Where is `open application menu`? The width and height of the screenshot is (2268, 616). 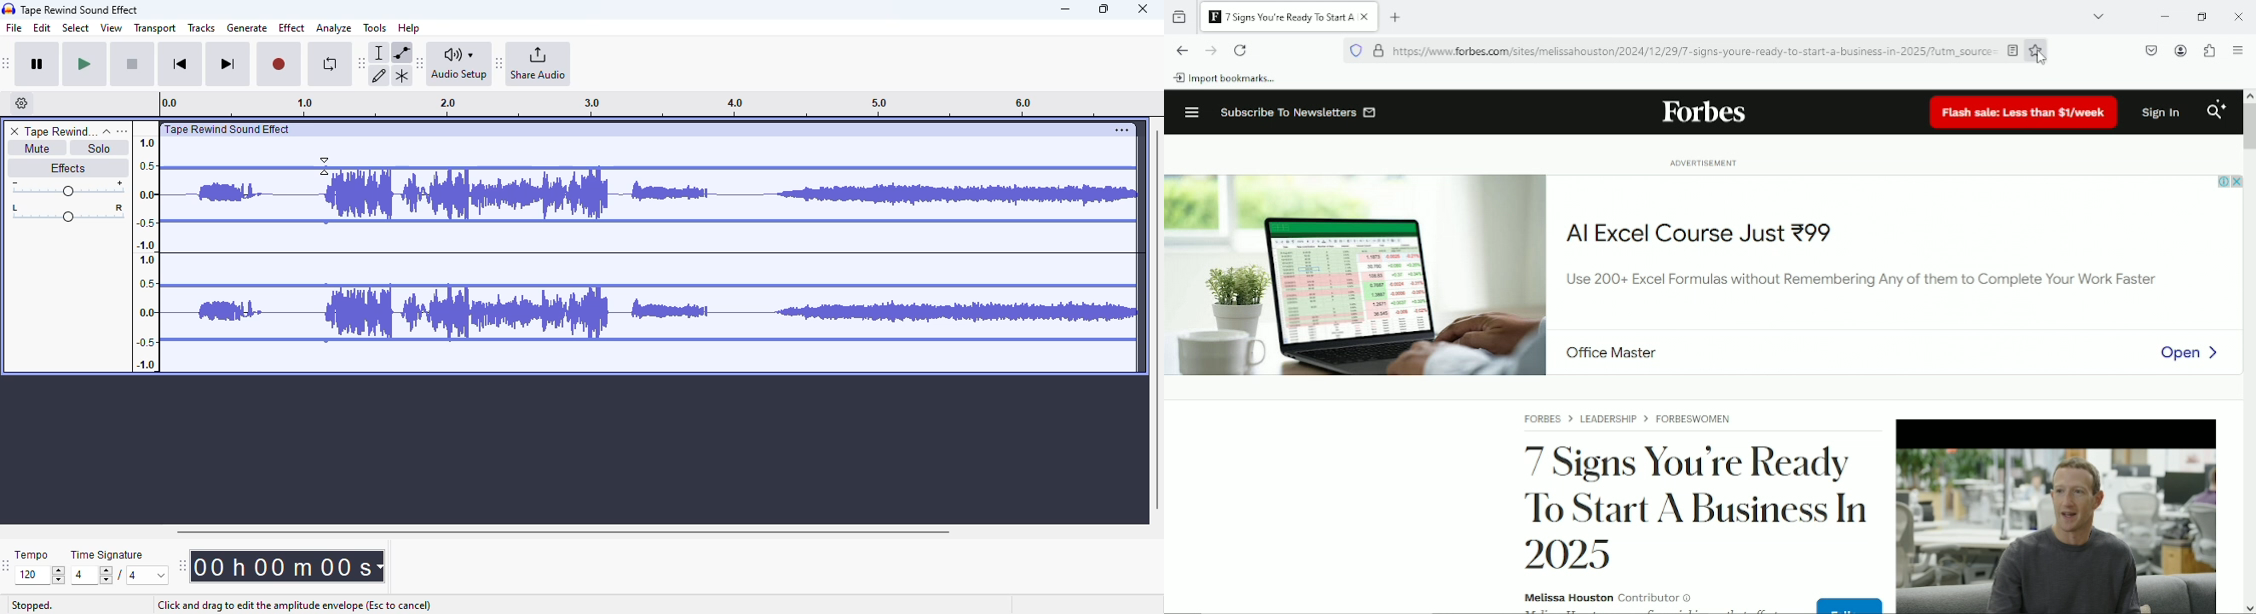 open application menu is located at coordinates (2237, 49).